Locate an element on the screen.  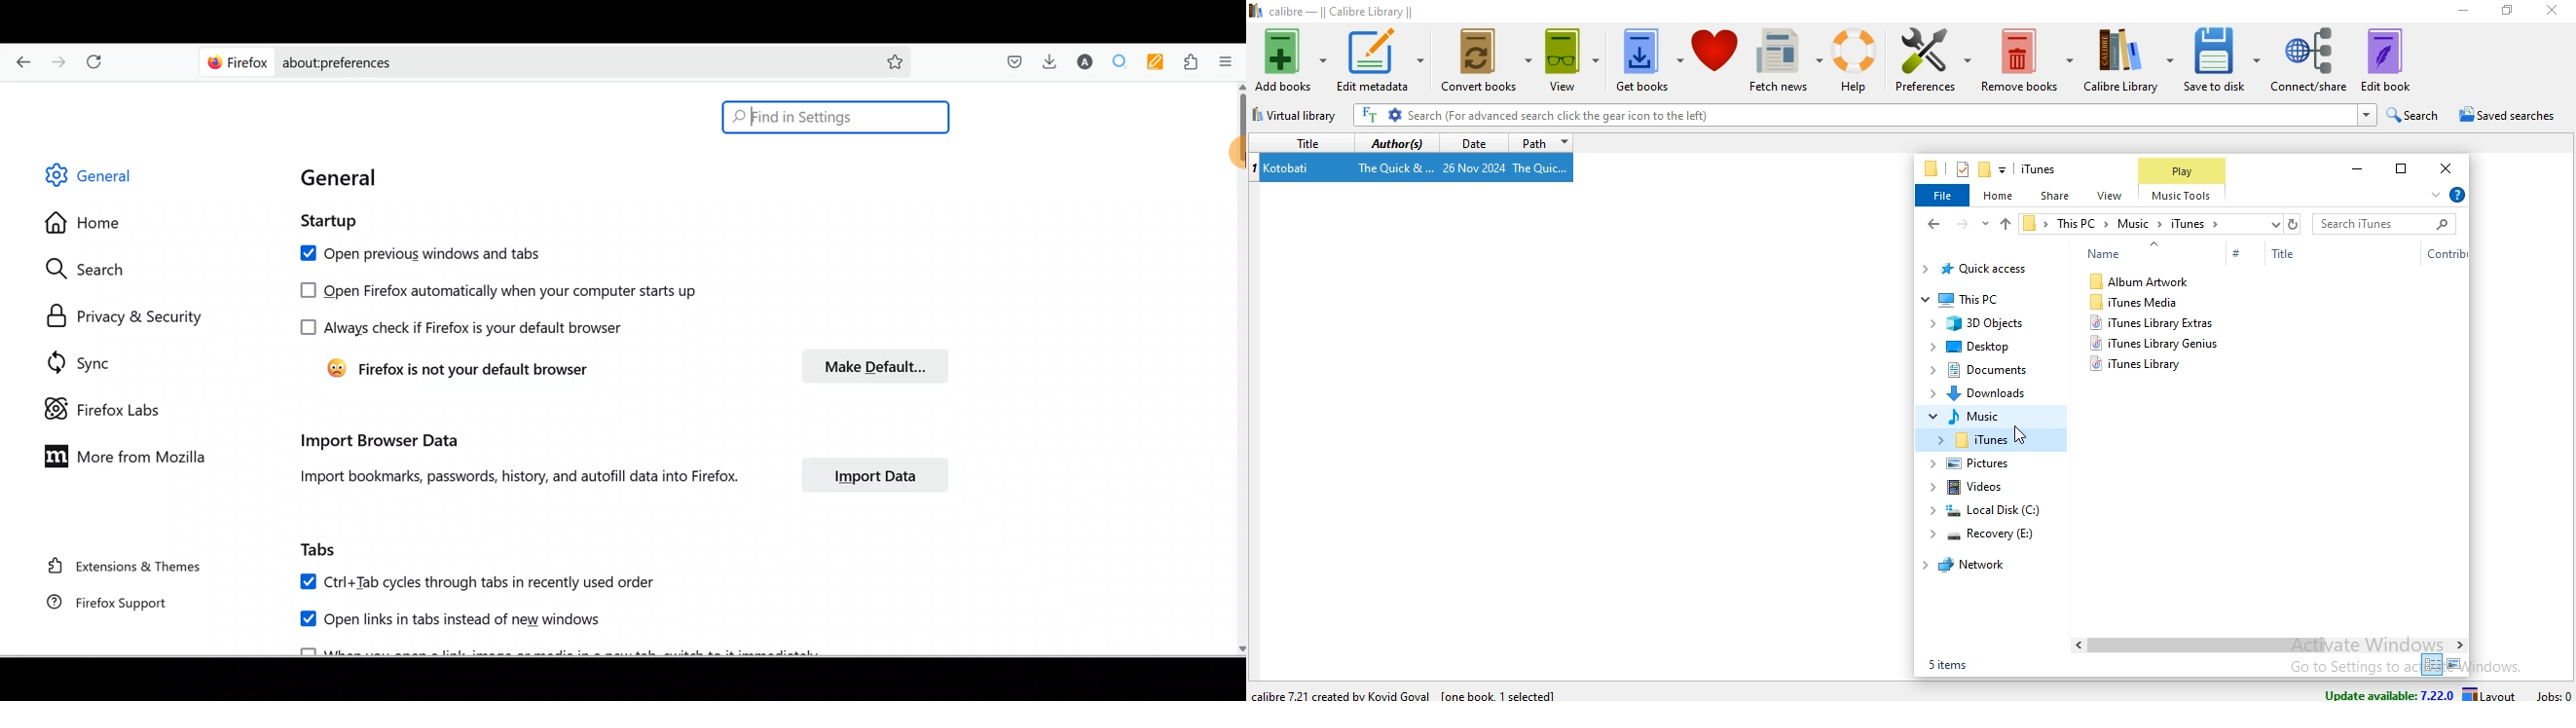
Contribution is located at coordinates (2446, 253).